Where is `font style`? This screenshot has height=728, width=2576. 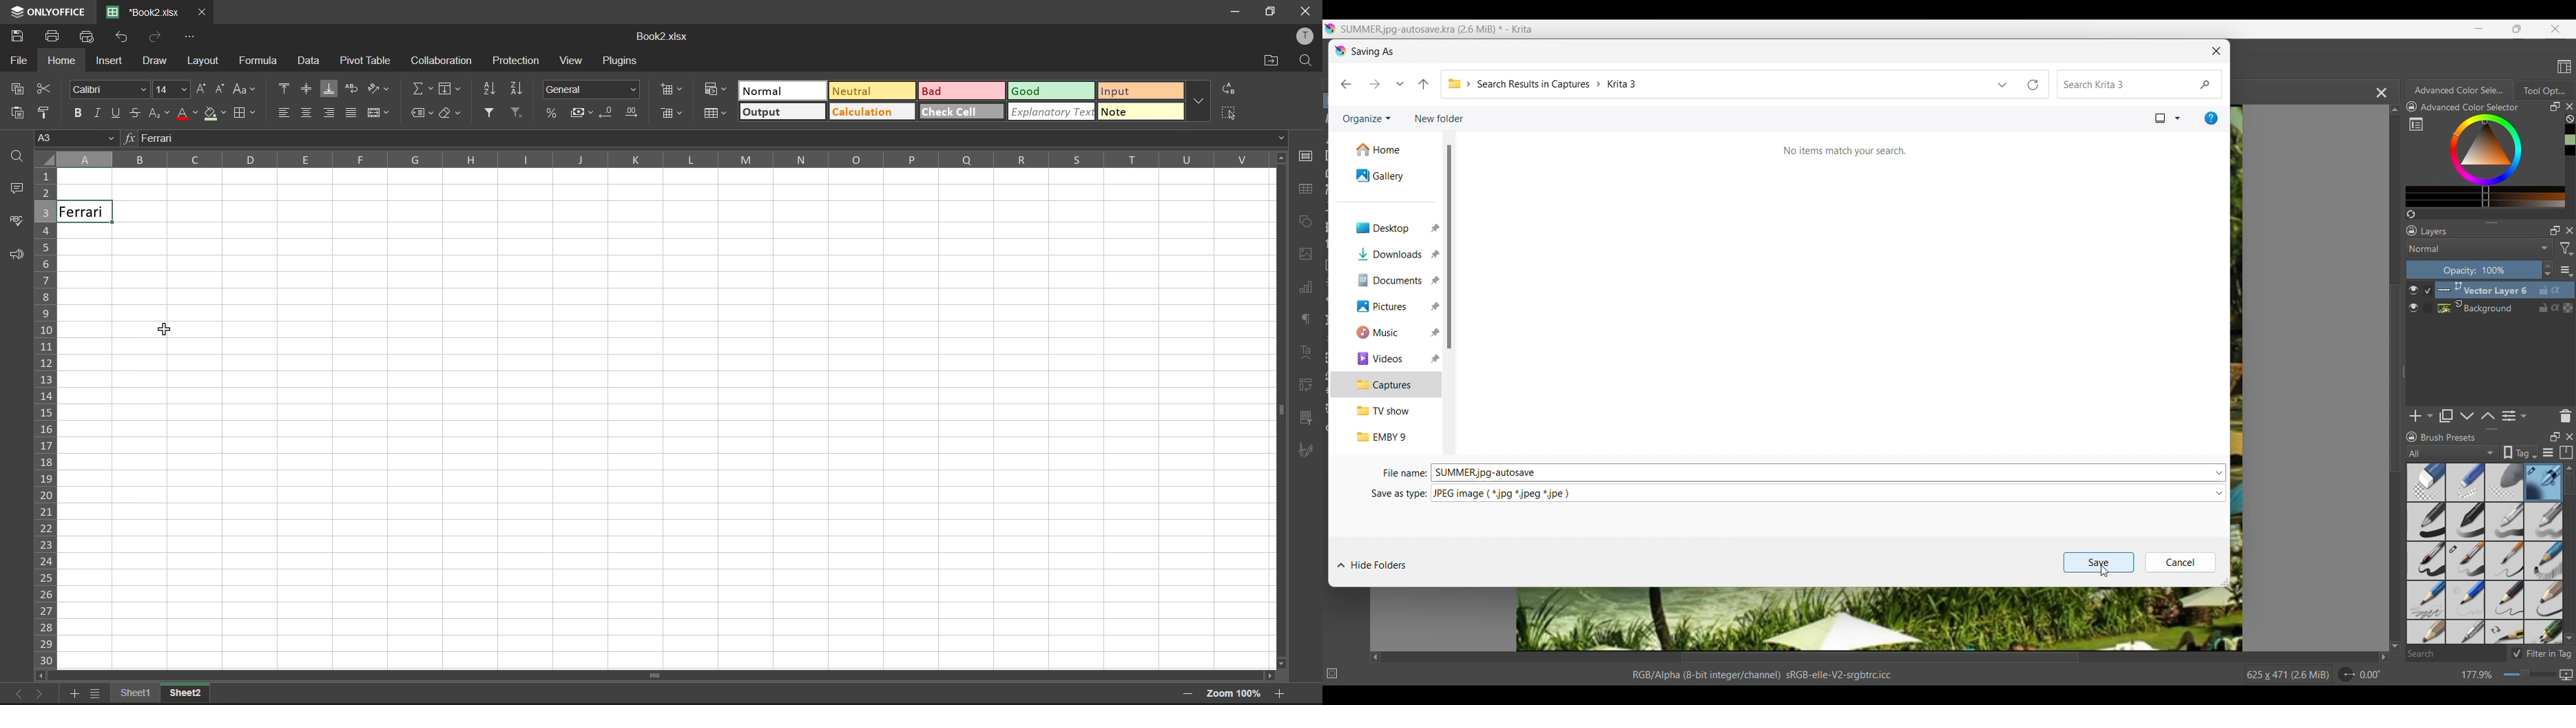
font style is located at coordinates (107, 90).